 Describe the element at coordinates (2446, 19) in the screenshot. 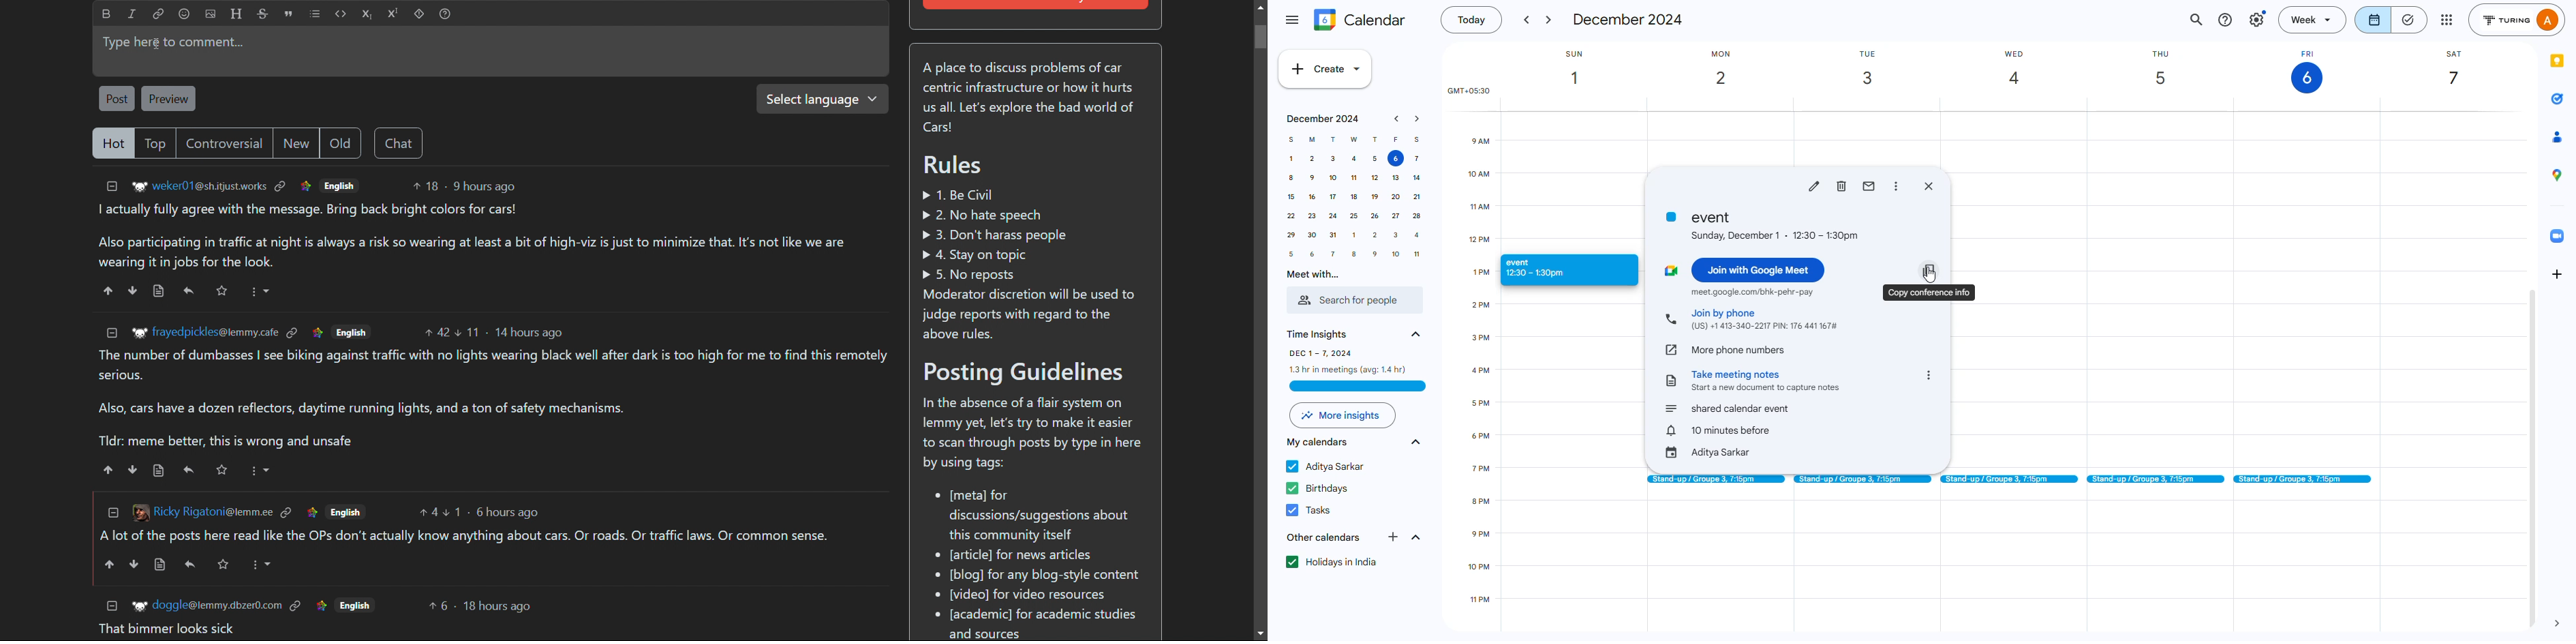

I see `more` at that location.